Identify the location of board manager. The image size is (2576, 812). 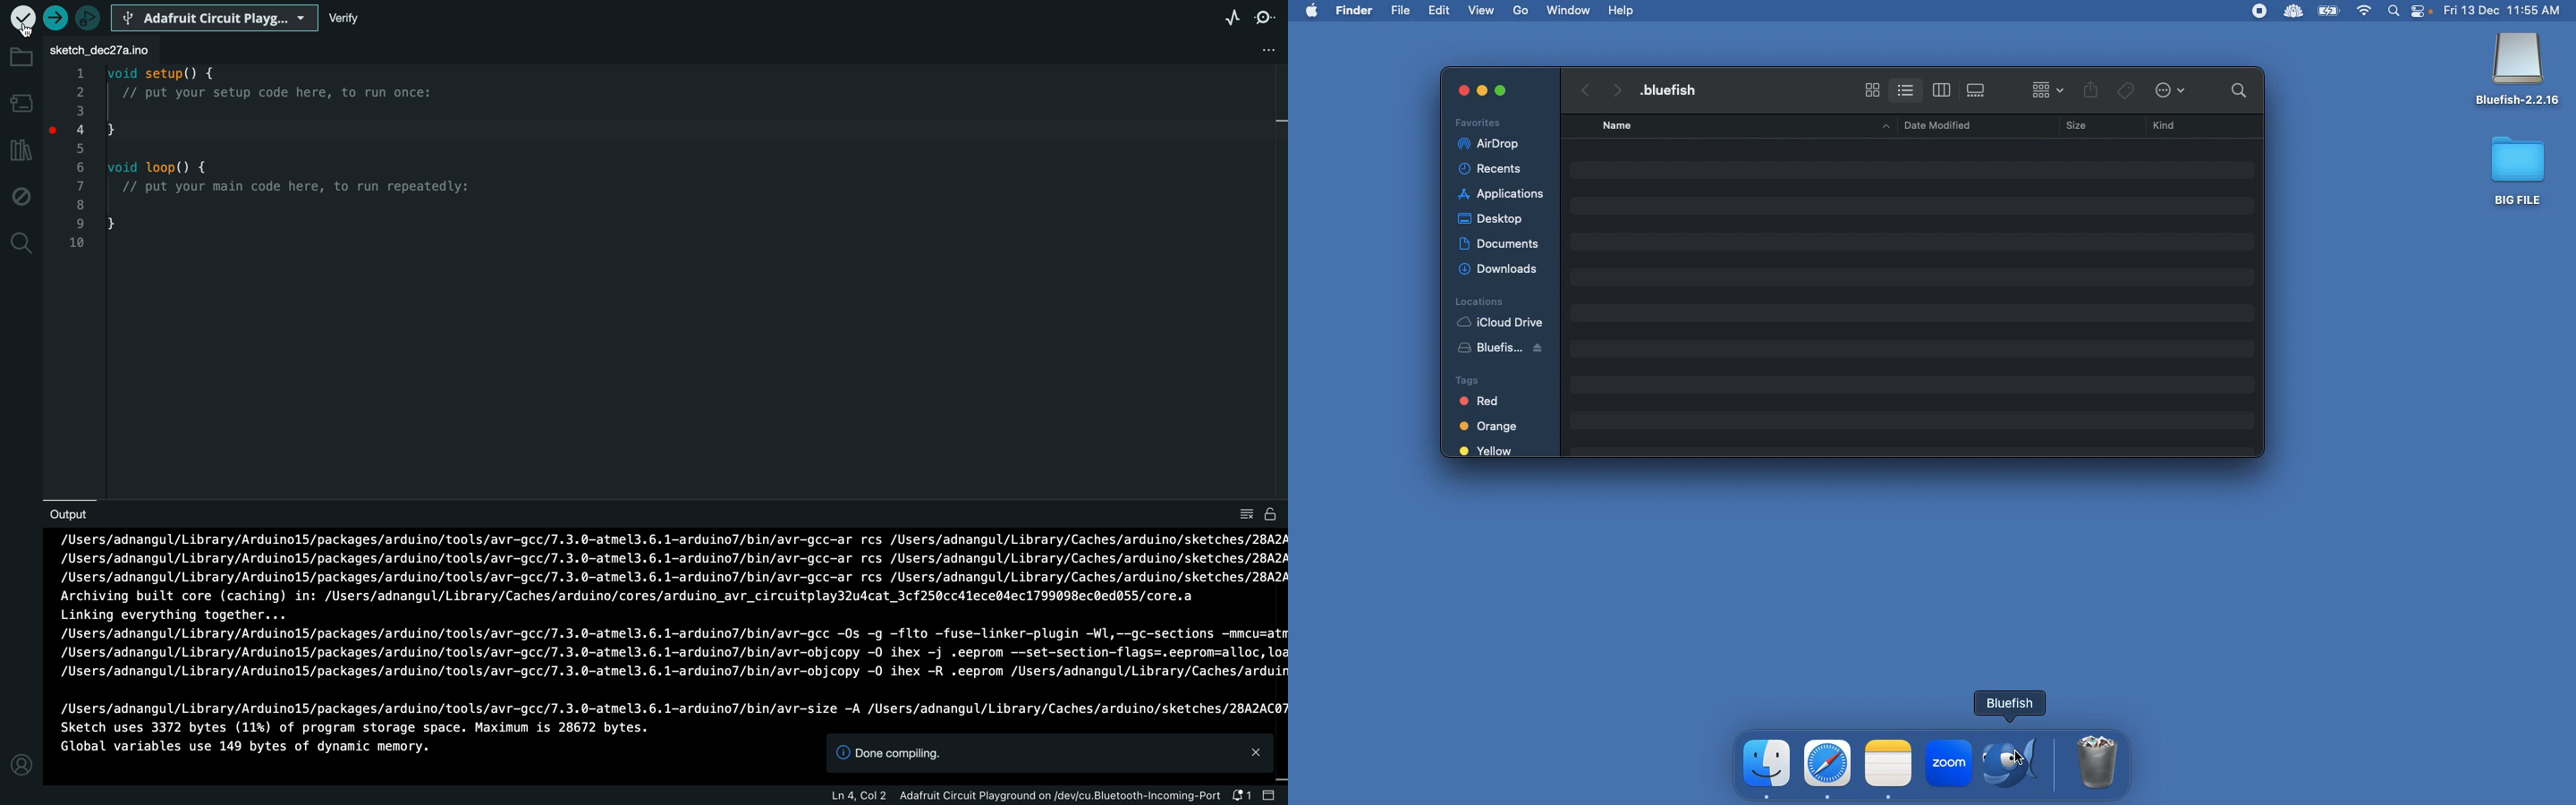
(21, 103).